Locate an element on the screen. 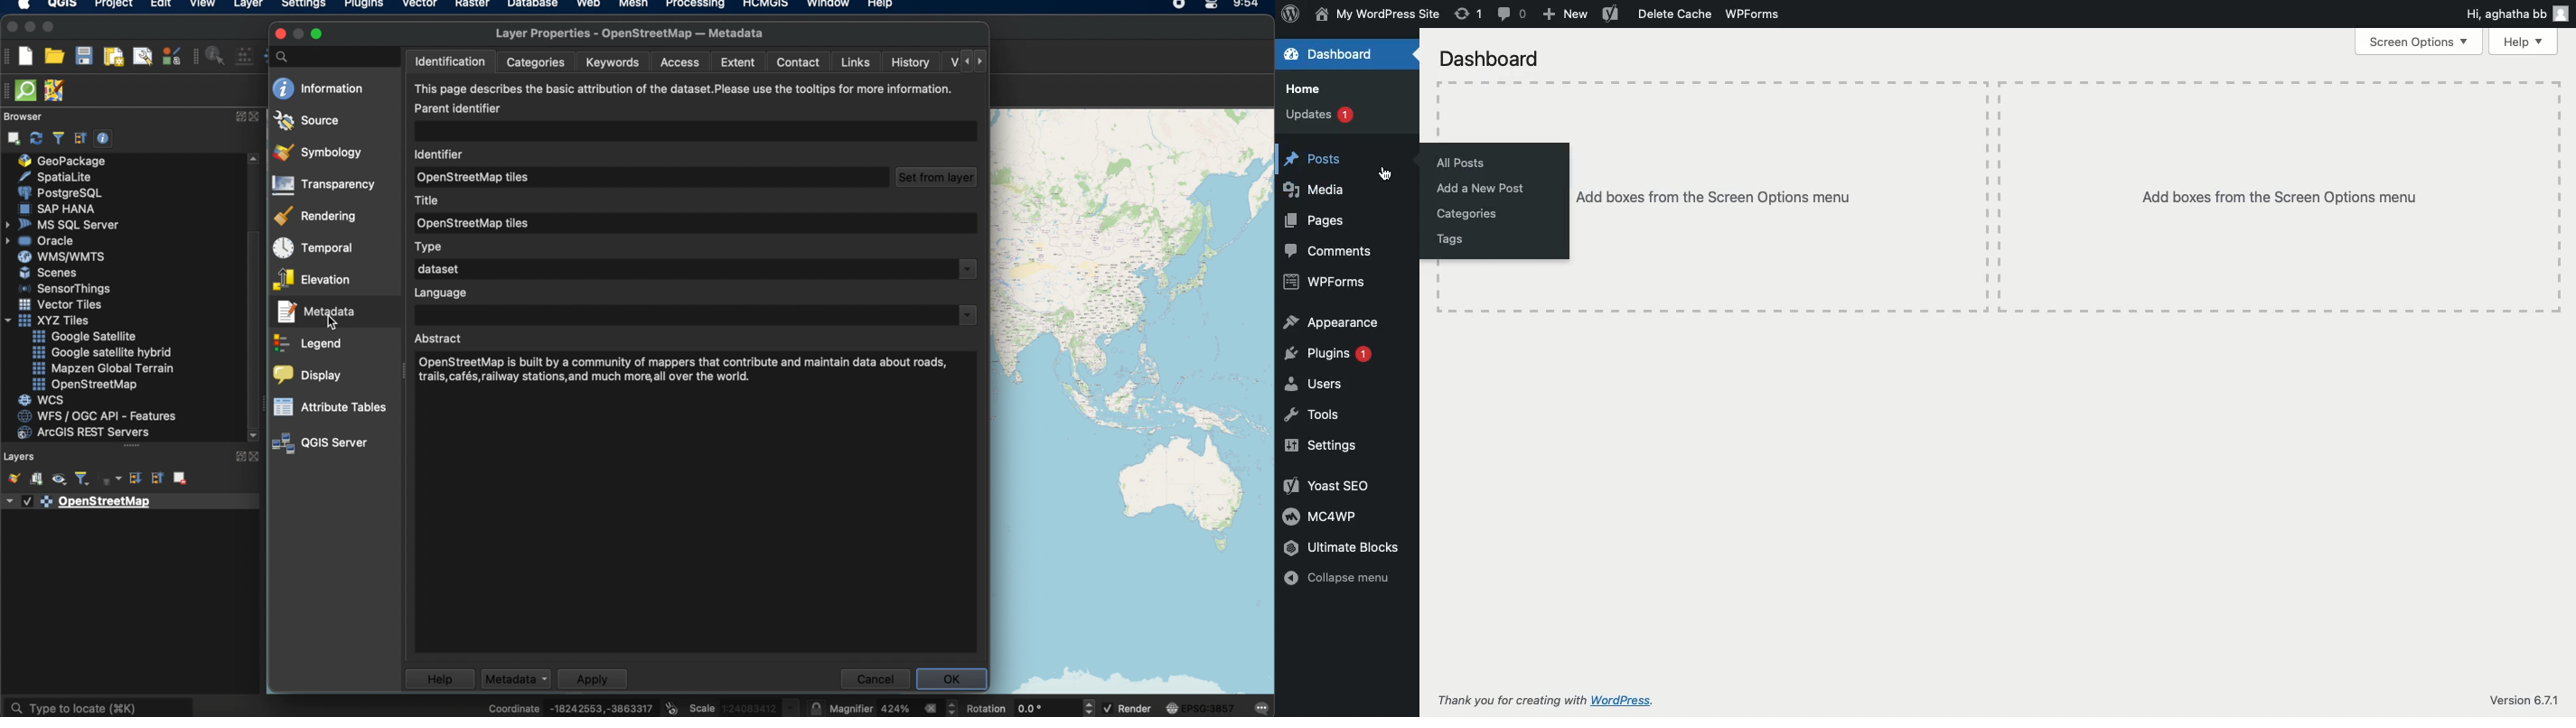  Screen options is located at coordinates (2420, 42).